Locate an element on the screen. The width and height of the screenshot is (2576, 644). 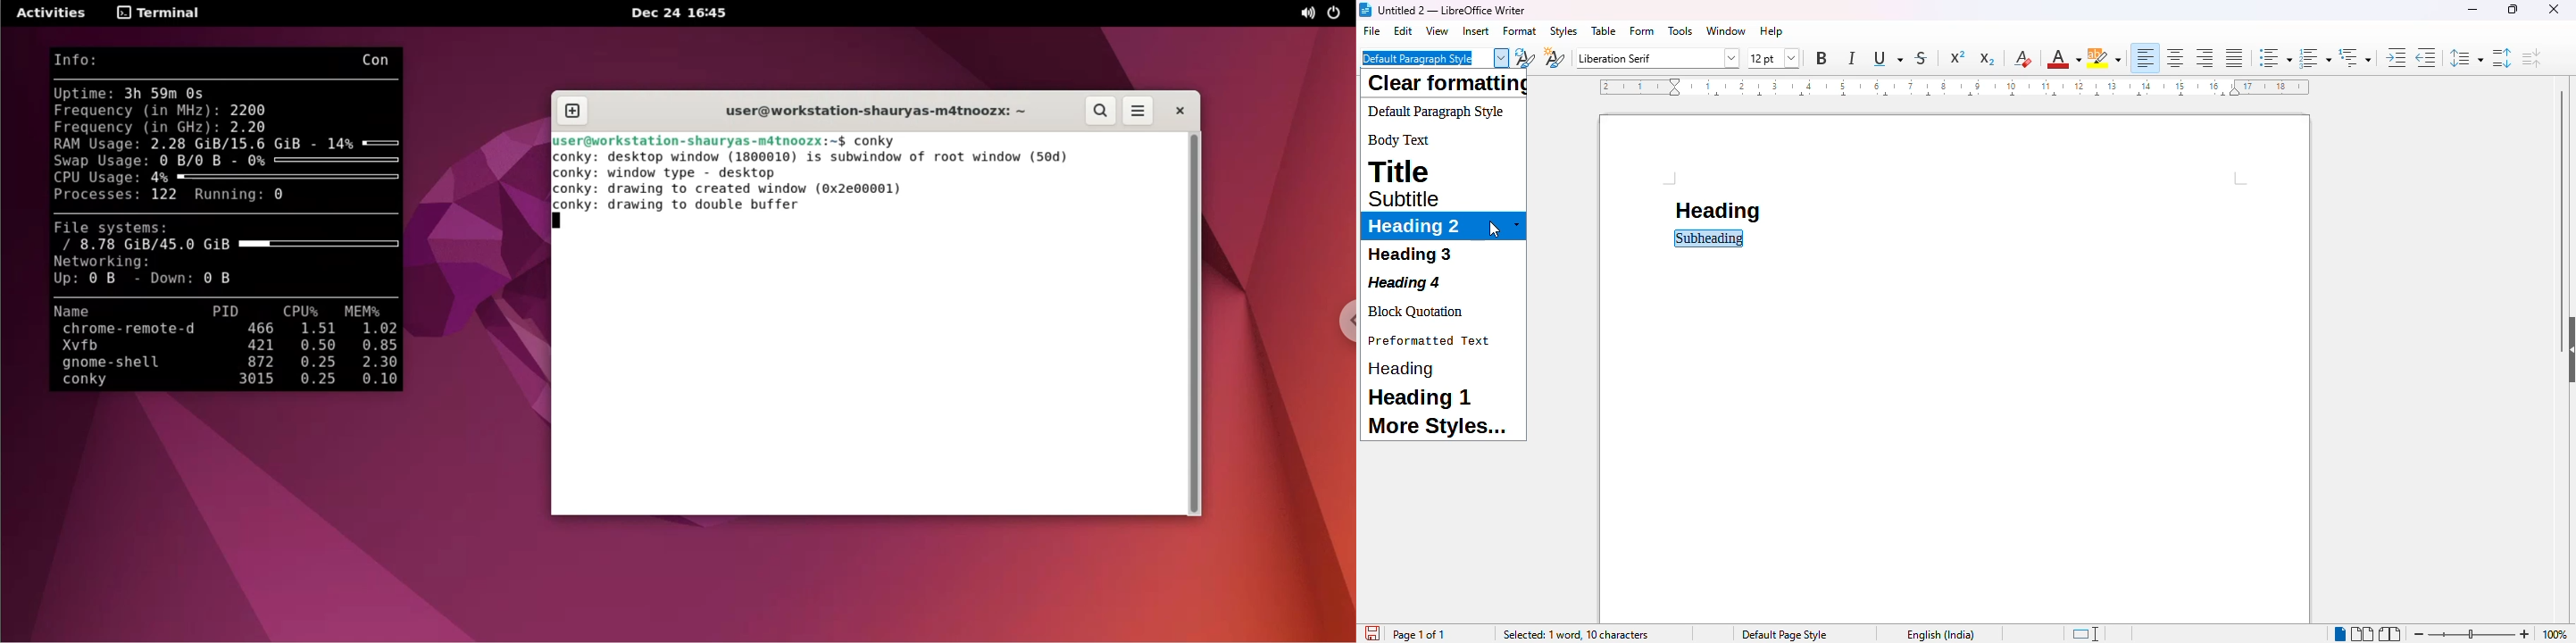
bold is located at coordinates (1822, 58).